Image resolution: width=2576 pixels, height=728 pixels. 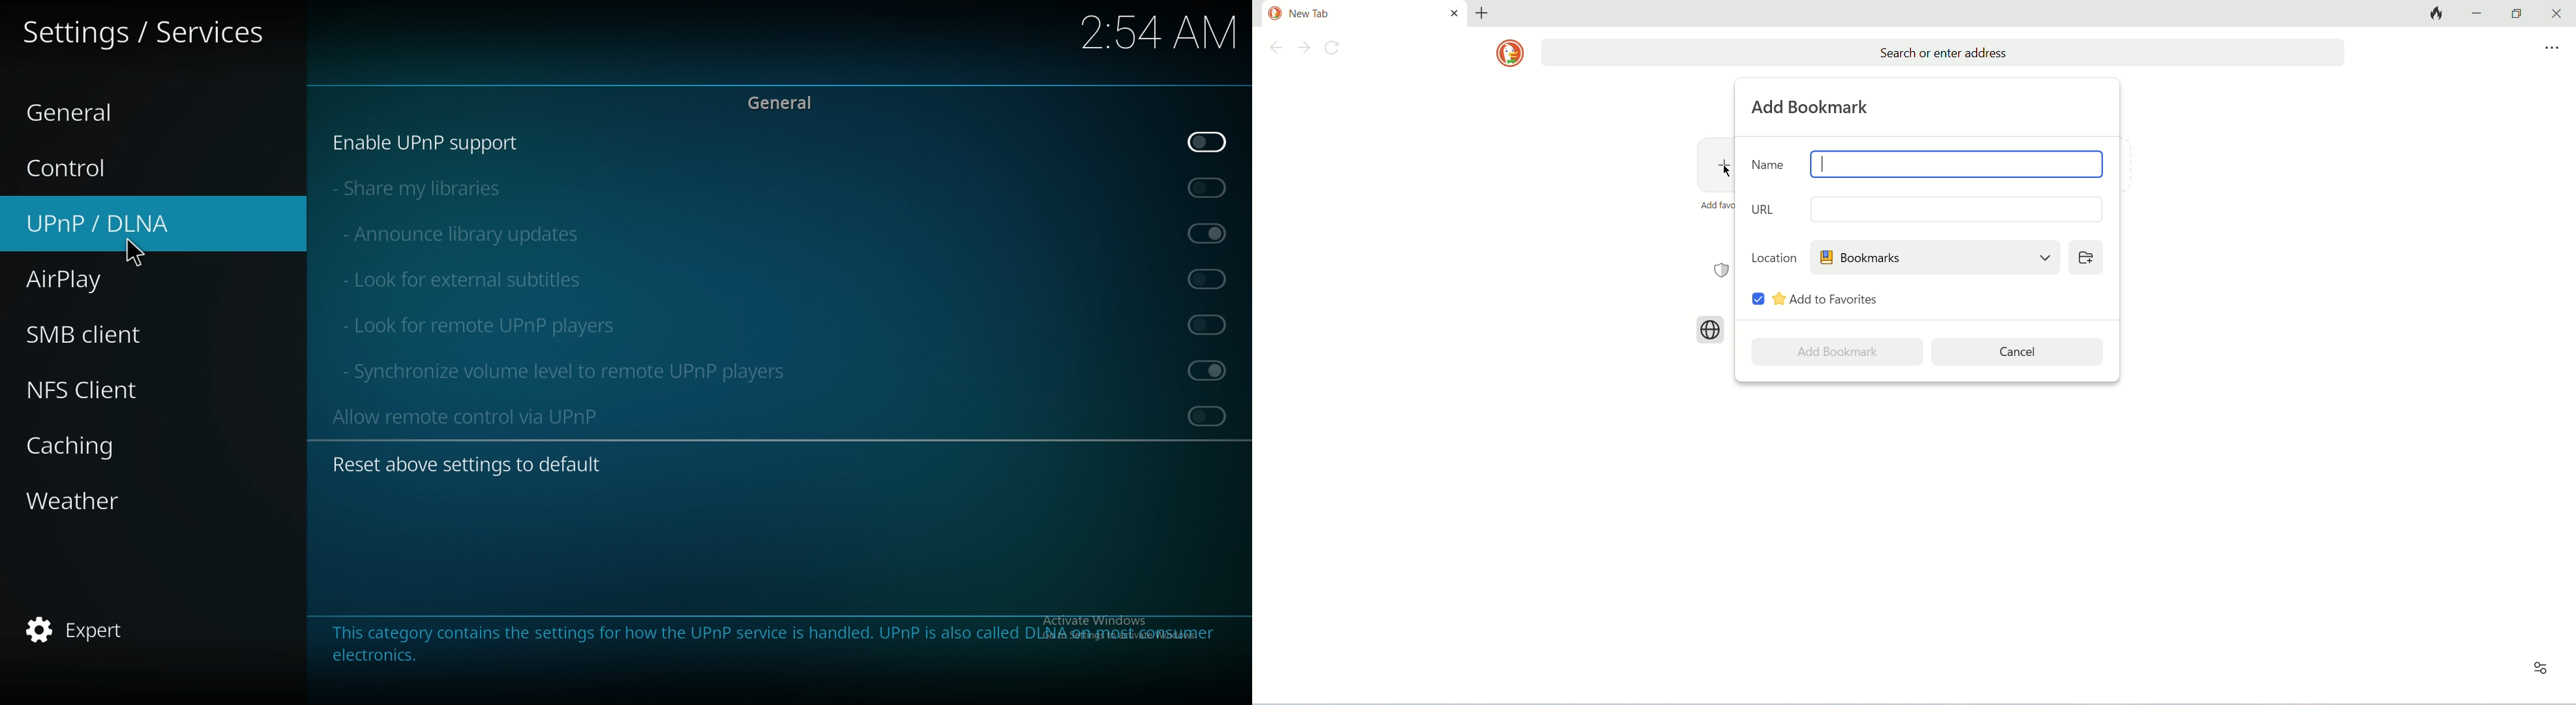 I want to click on upnp/dlna, so click(x=121, y=224).